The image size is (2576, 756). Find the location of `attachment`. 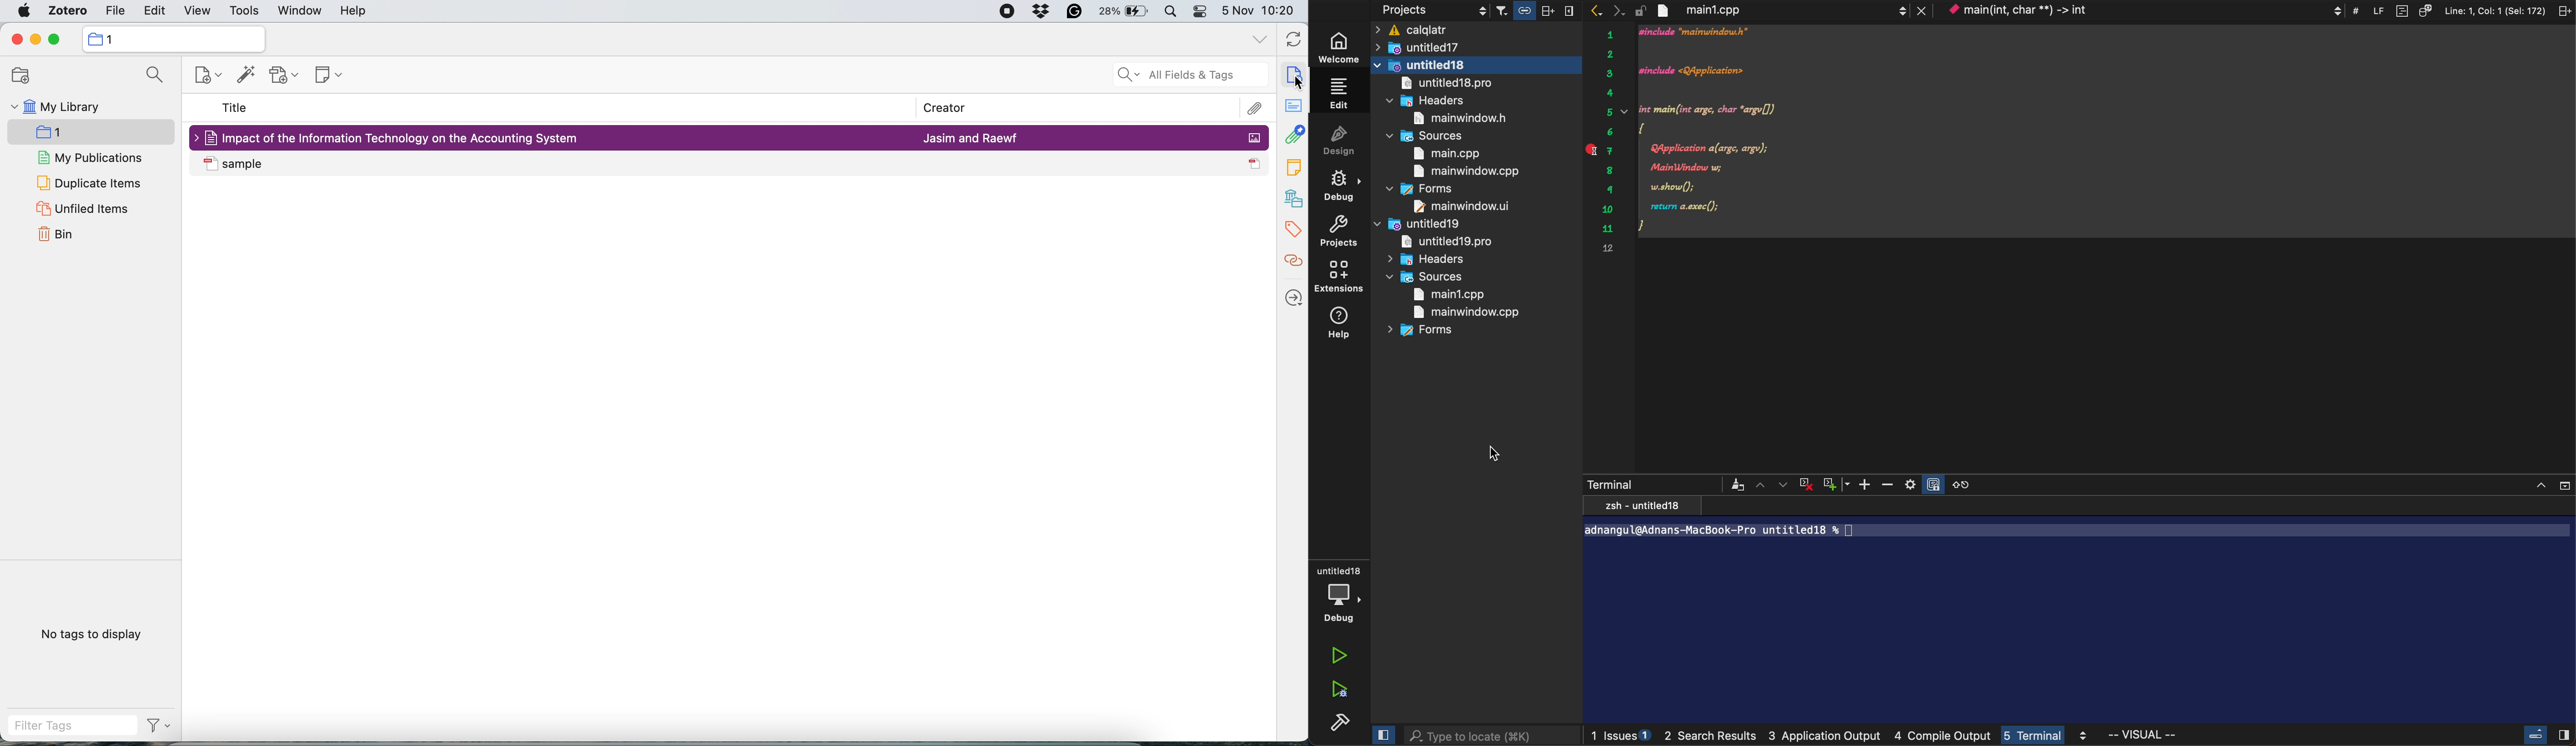

attachment is located at coordinates (1293, 136).